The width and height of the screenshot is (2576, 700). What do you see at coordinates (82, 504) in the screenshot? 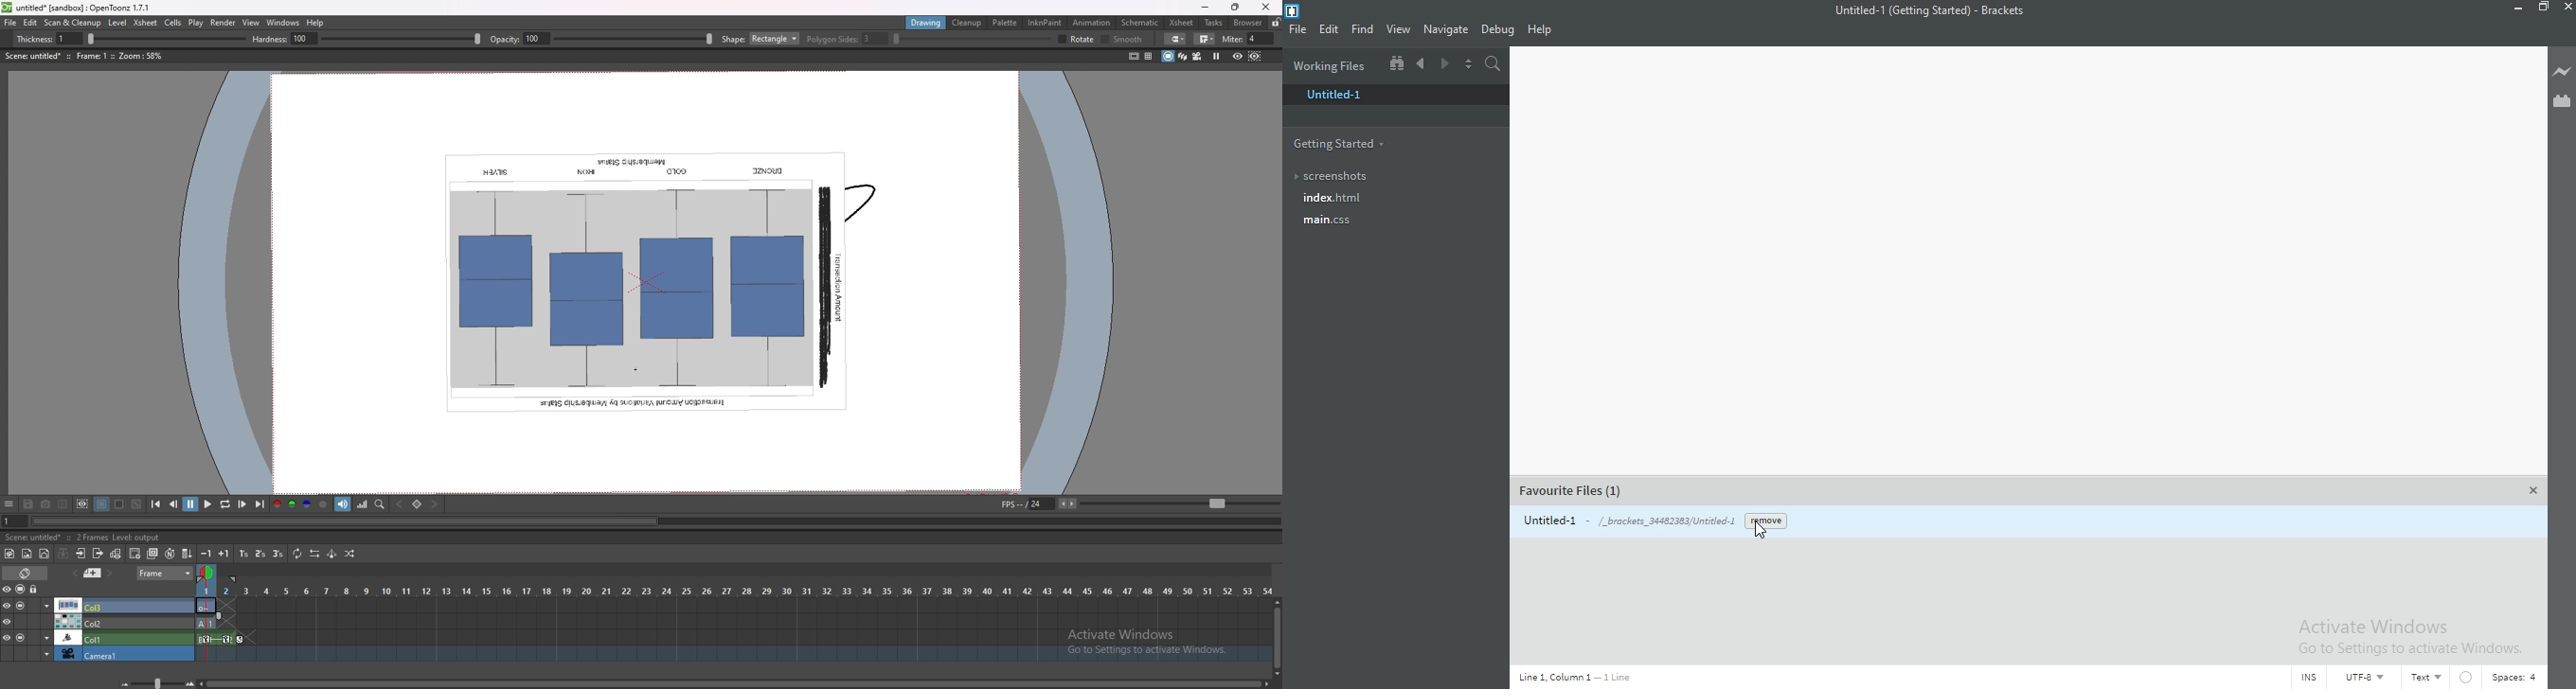
I see `define sub camera` at bounding box center [82, 504].